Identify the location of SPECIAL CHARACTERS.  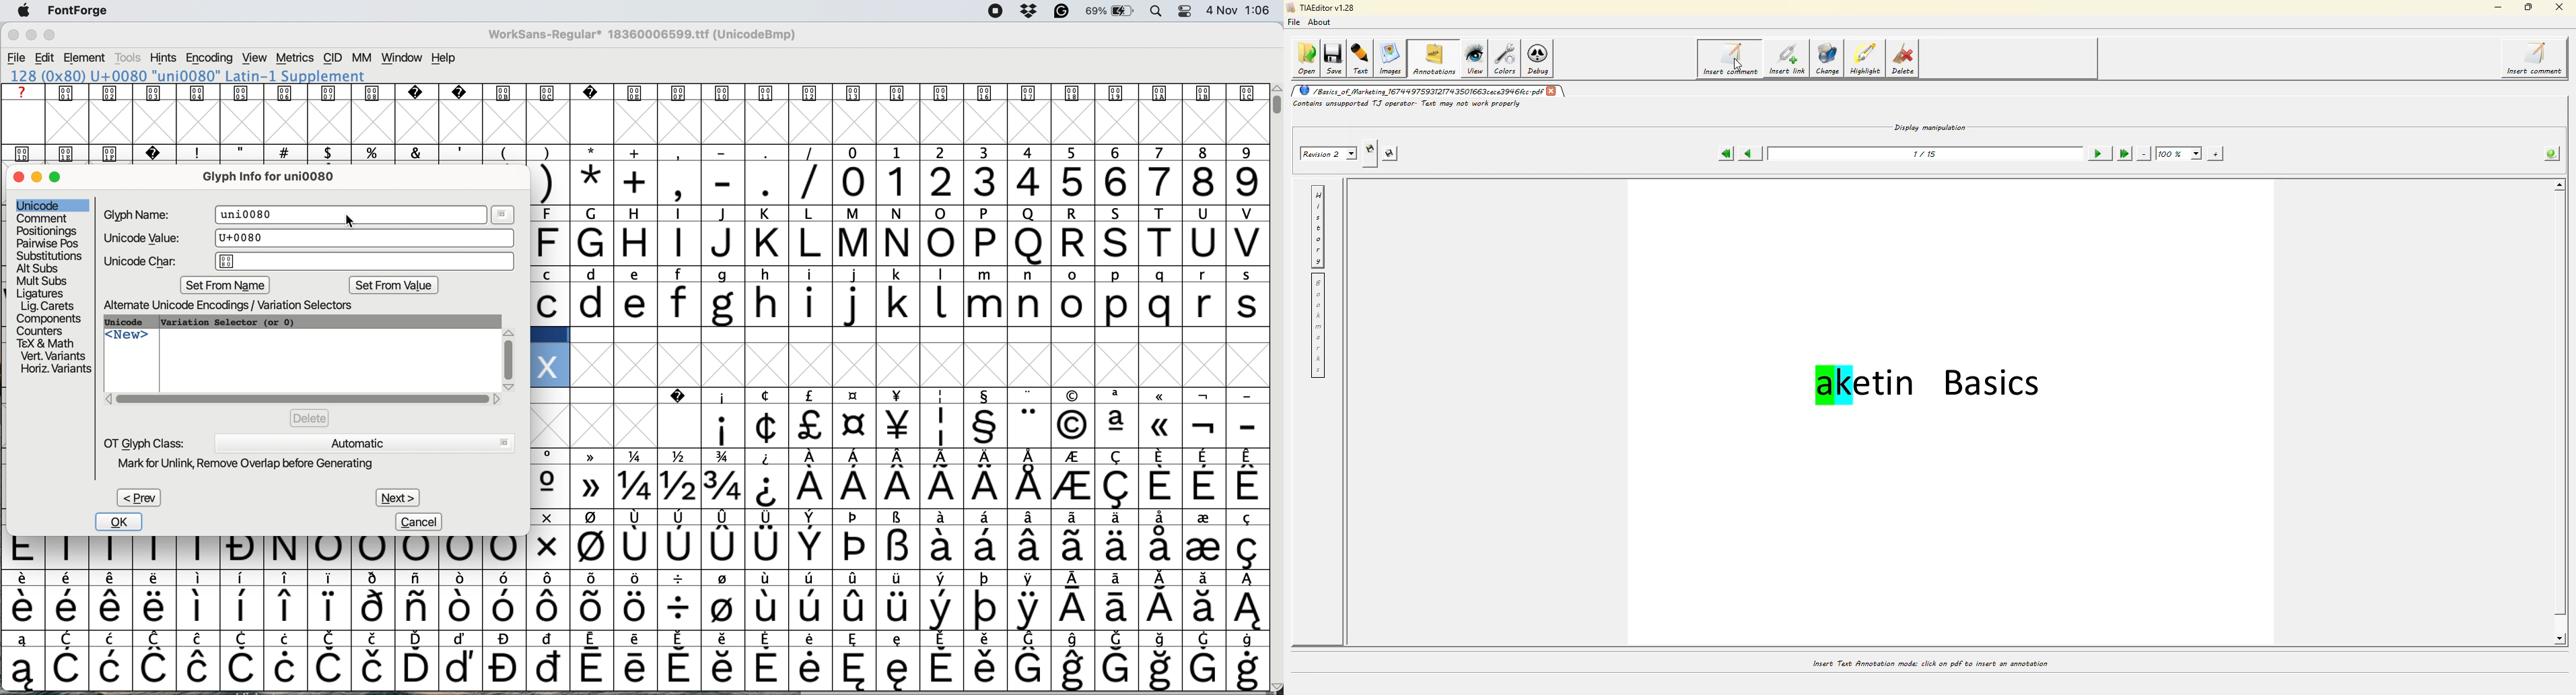
(899, 396).